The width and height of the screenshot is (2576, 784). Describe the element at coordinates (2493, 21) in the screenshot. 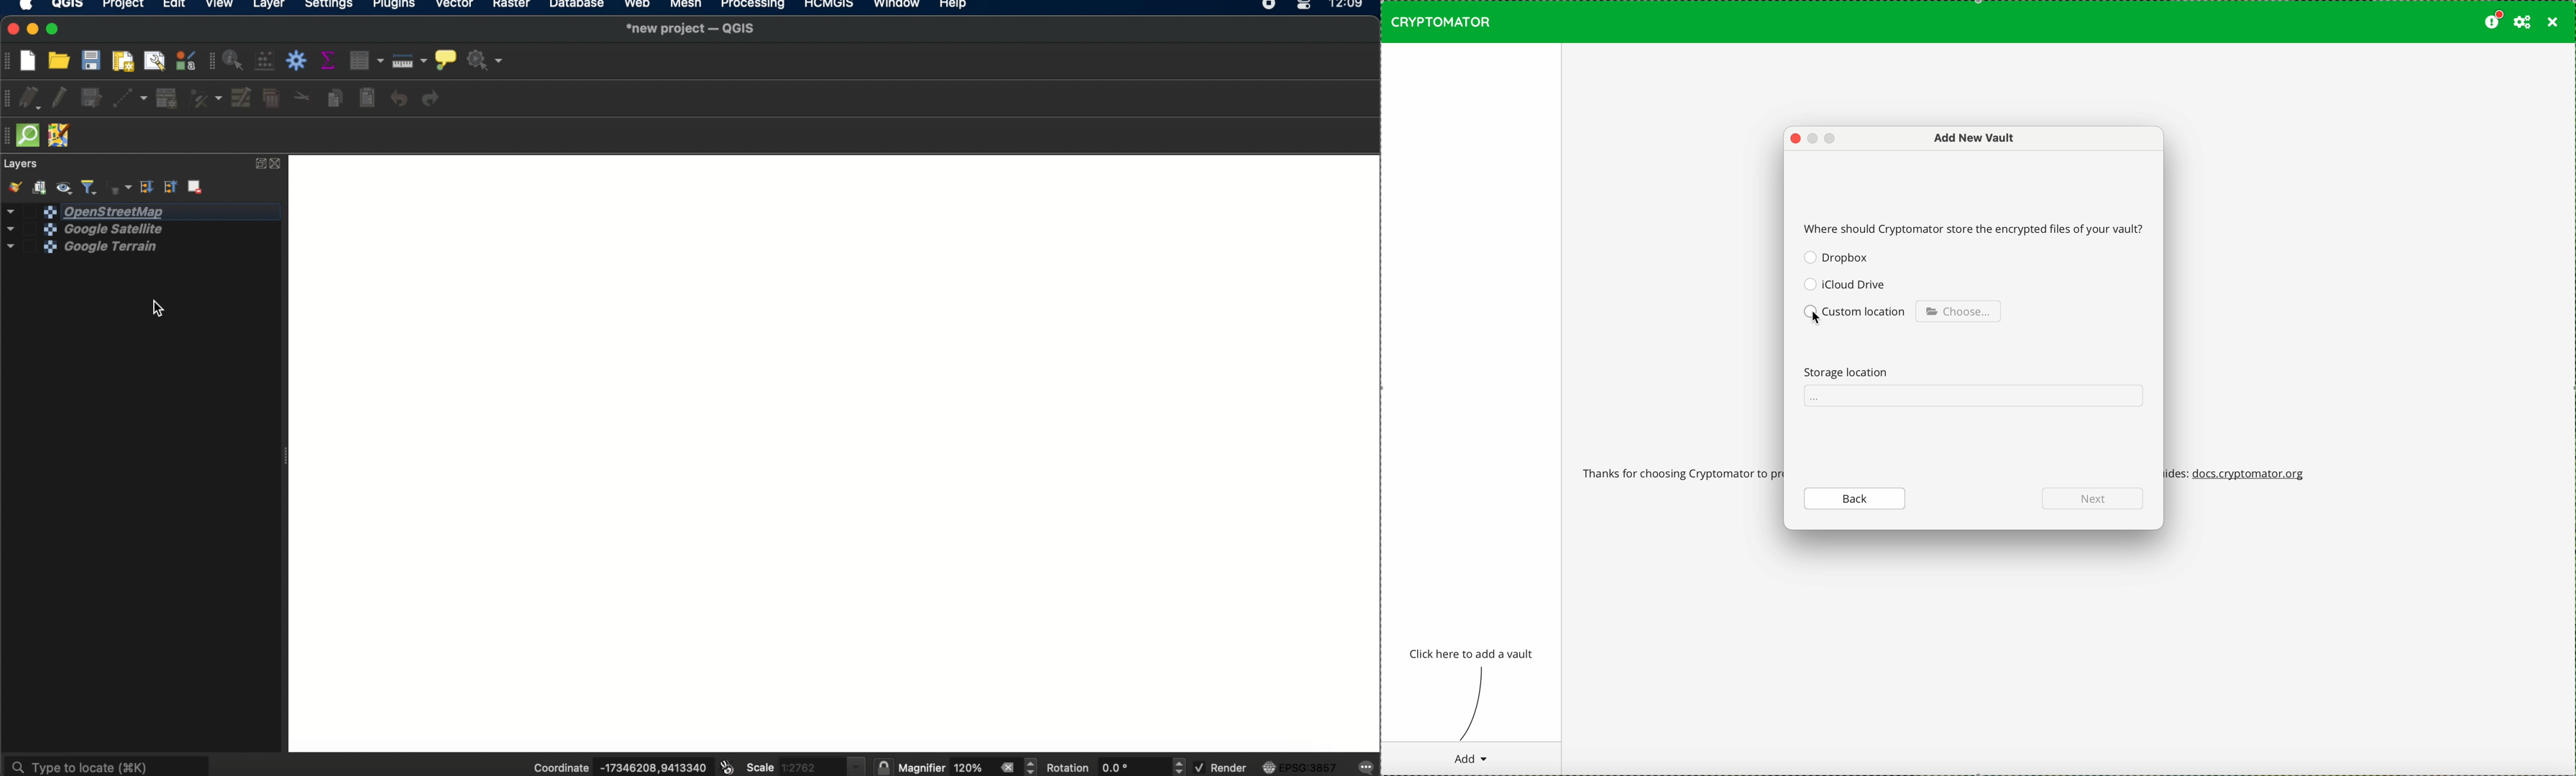

I see `please consider donating` at that location.